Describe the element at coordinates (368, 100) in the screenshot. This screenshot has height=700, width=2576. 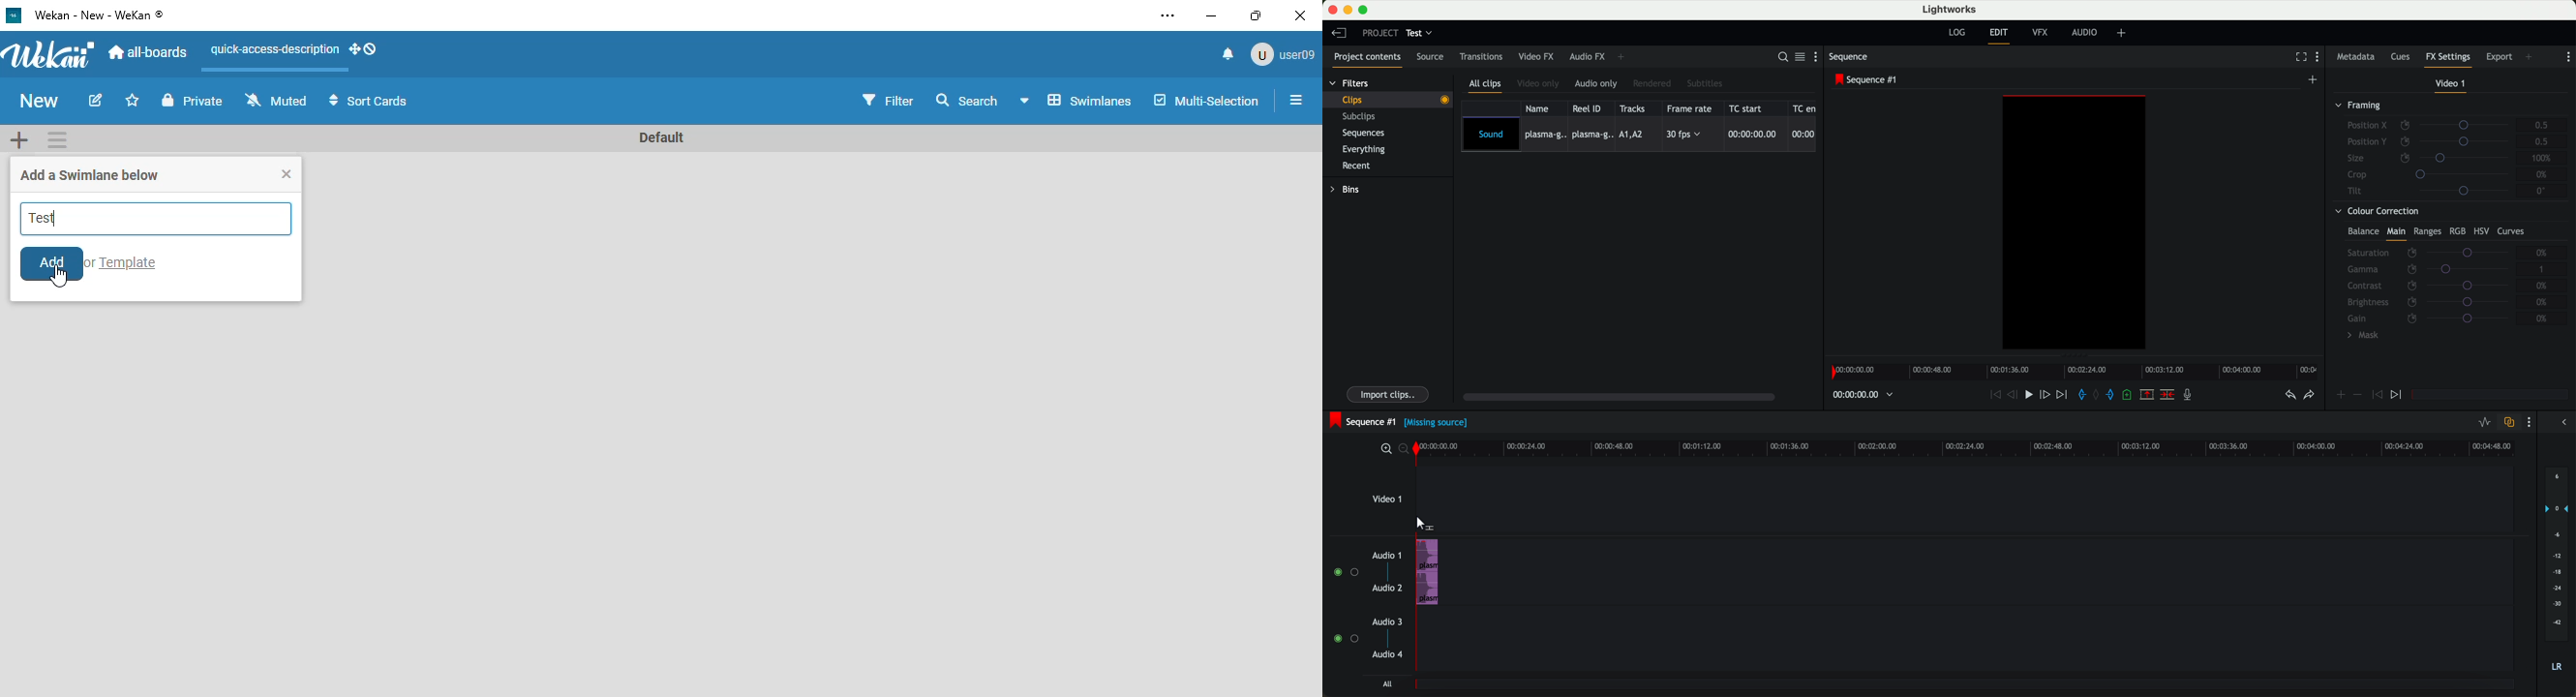
I see `sort cards` at that location.